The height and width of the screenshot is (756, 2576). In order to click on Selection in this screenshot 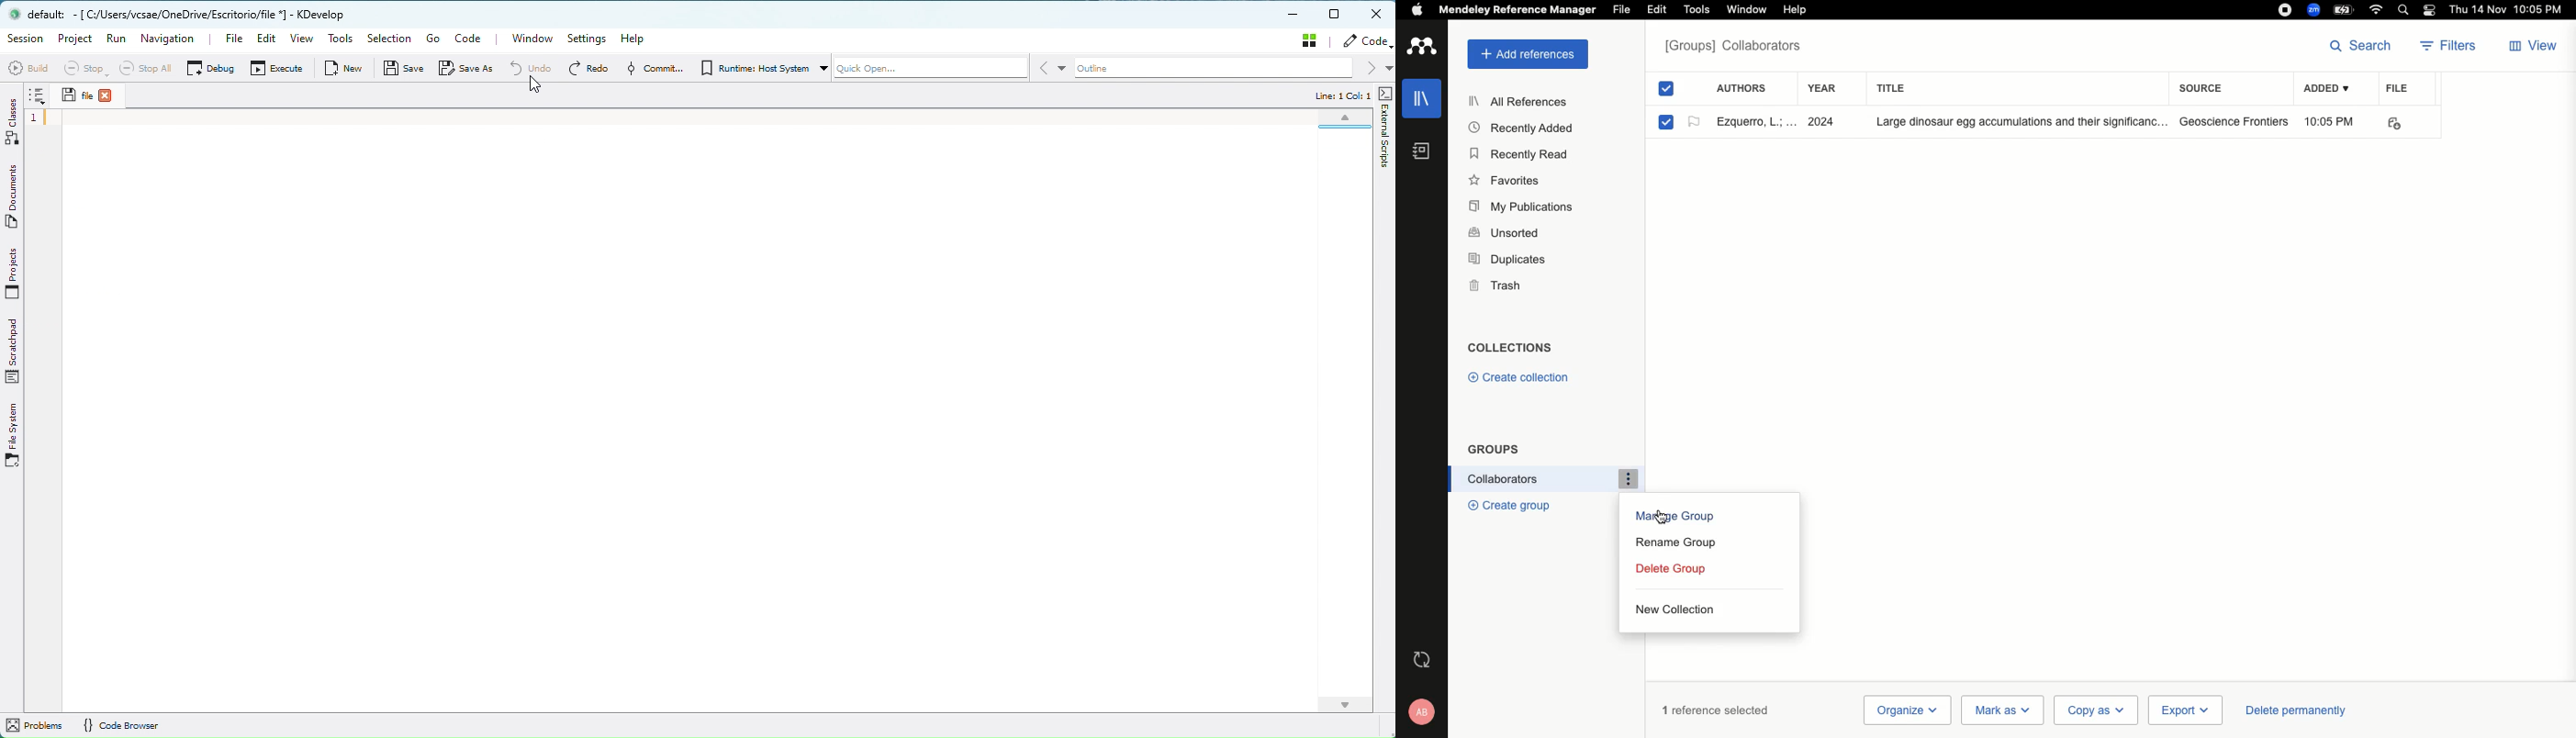, I will do `click(387, 39)`.